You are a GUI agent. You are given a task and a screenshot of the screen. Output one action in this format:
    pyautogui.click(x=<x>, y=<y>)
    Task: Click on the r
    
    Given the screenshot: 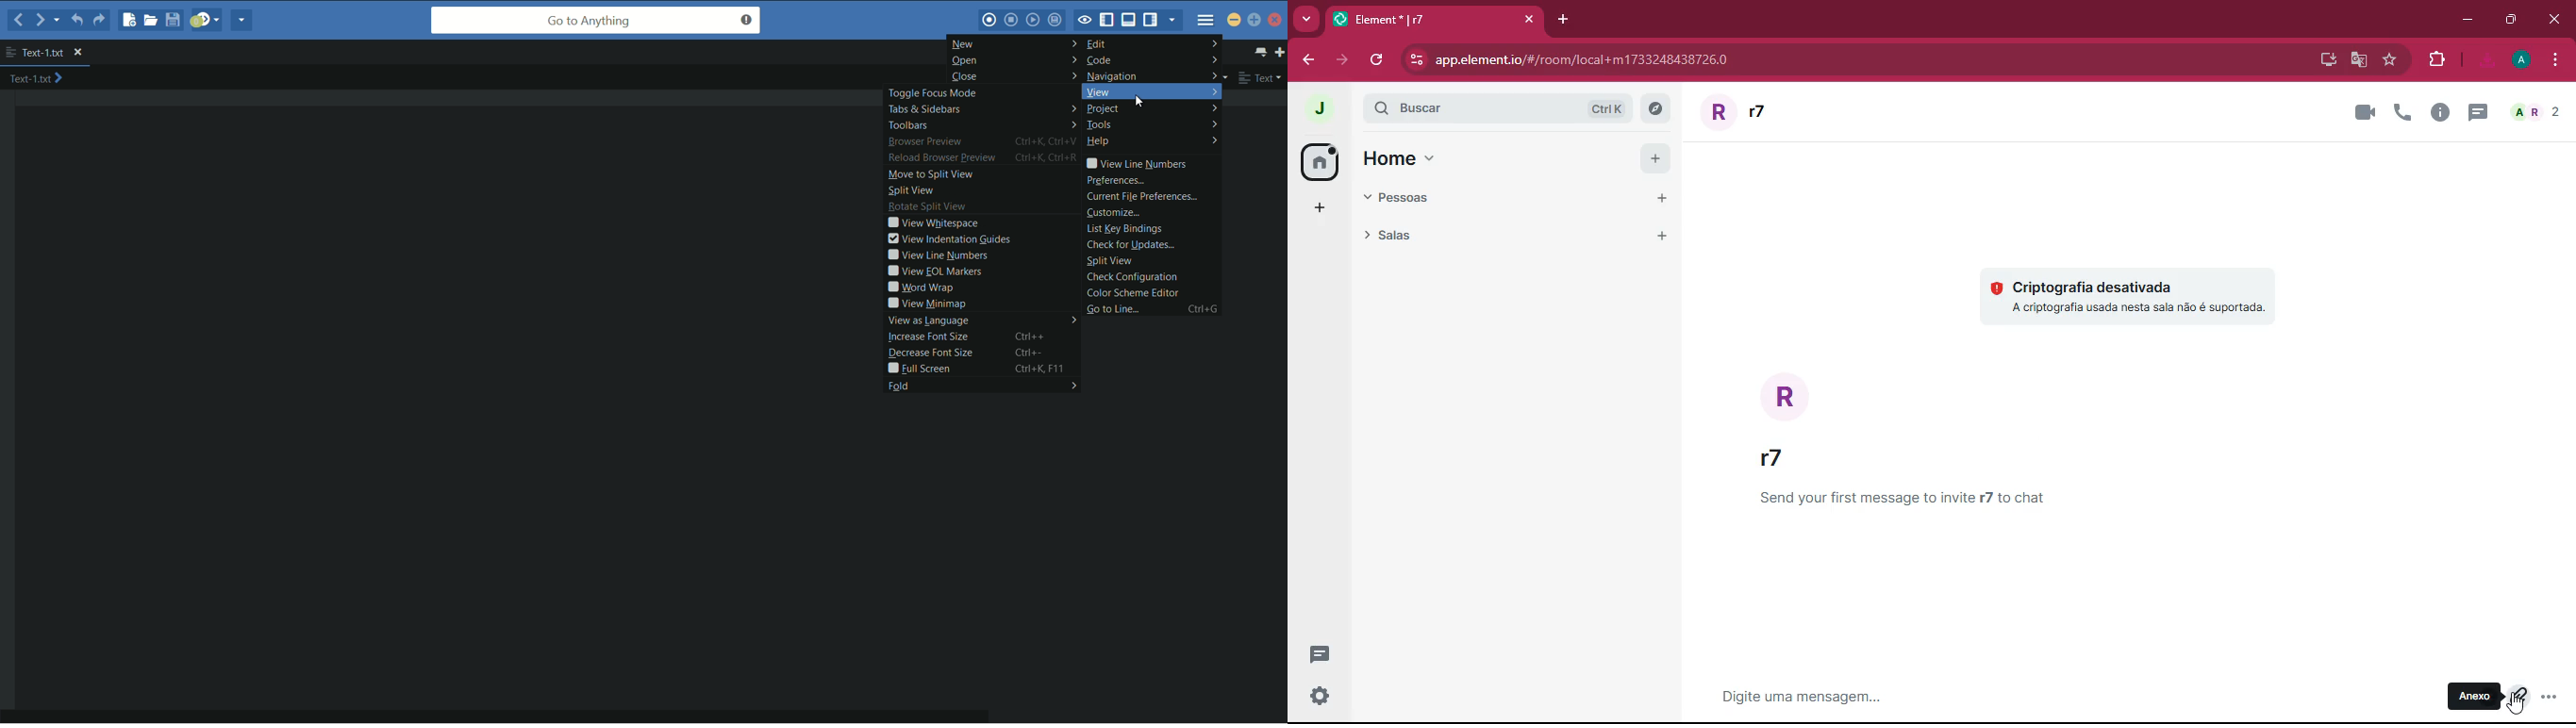 What is the action you would take?
    pyautogui.click(x=1792, y=396)
    